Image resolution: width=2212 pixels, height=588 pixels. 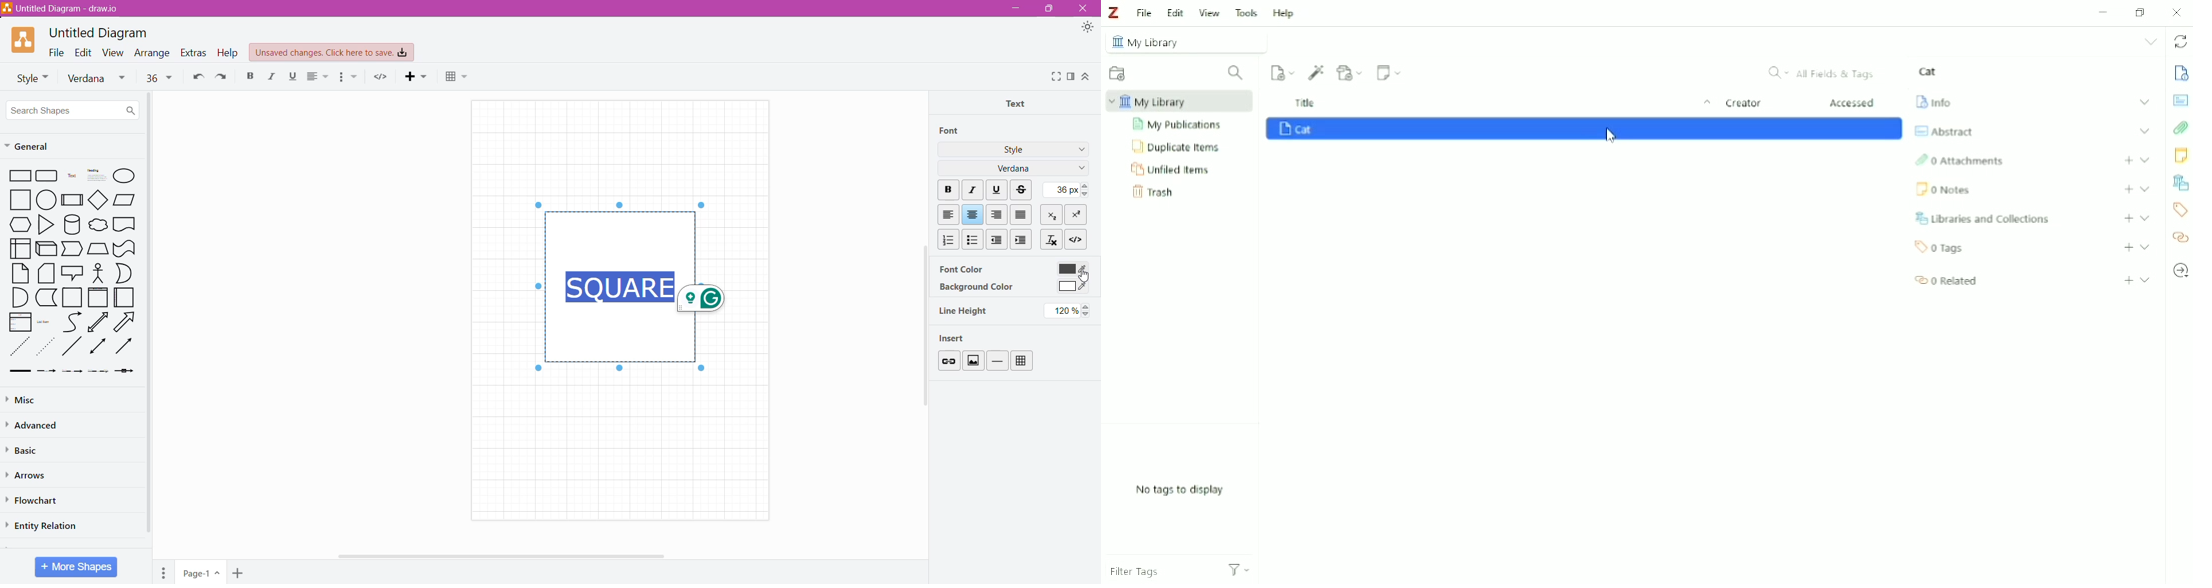 I want to click on Dotted Line, so click(x=18, y=347).